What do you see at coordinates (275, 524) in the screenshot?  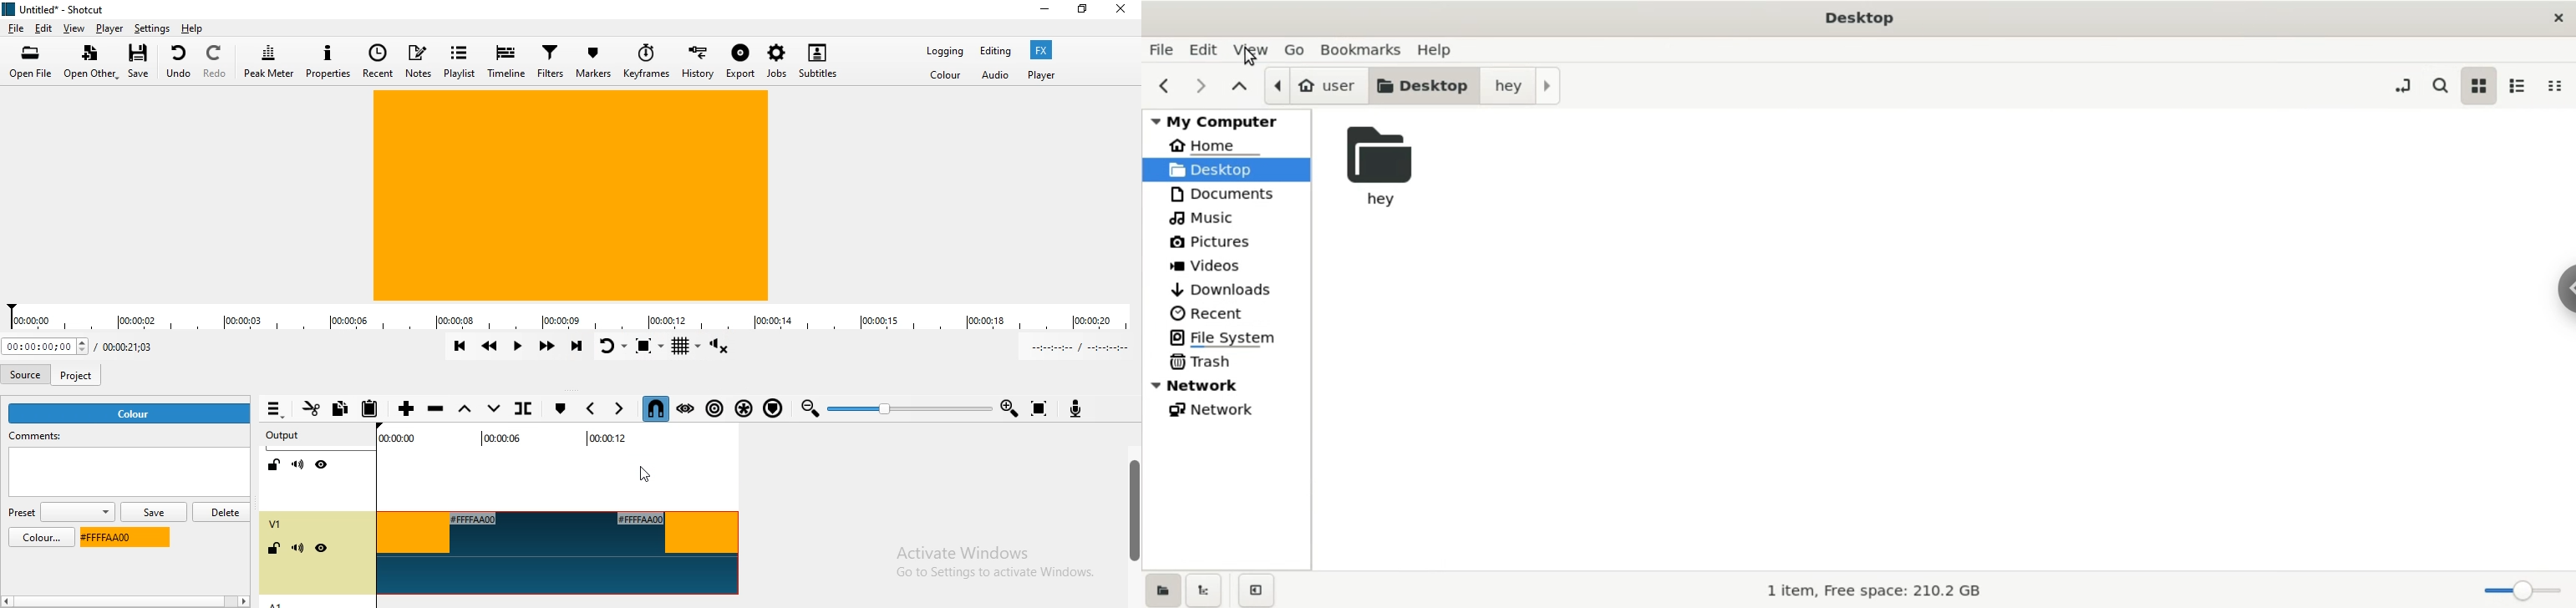 I see `V1` at bounding box center [275, 524].